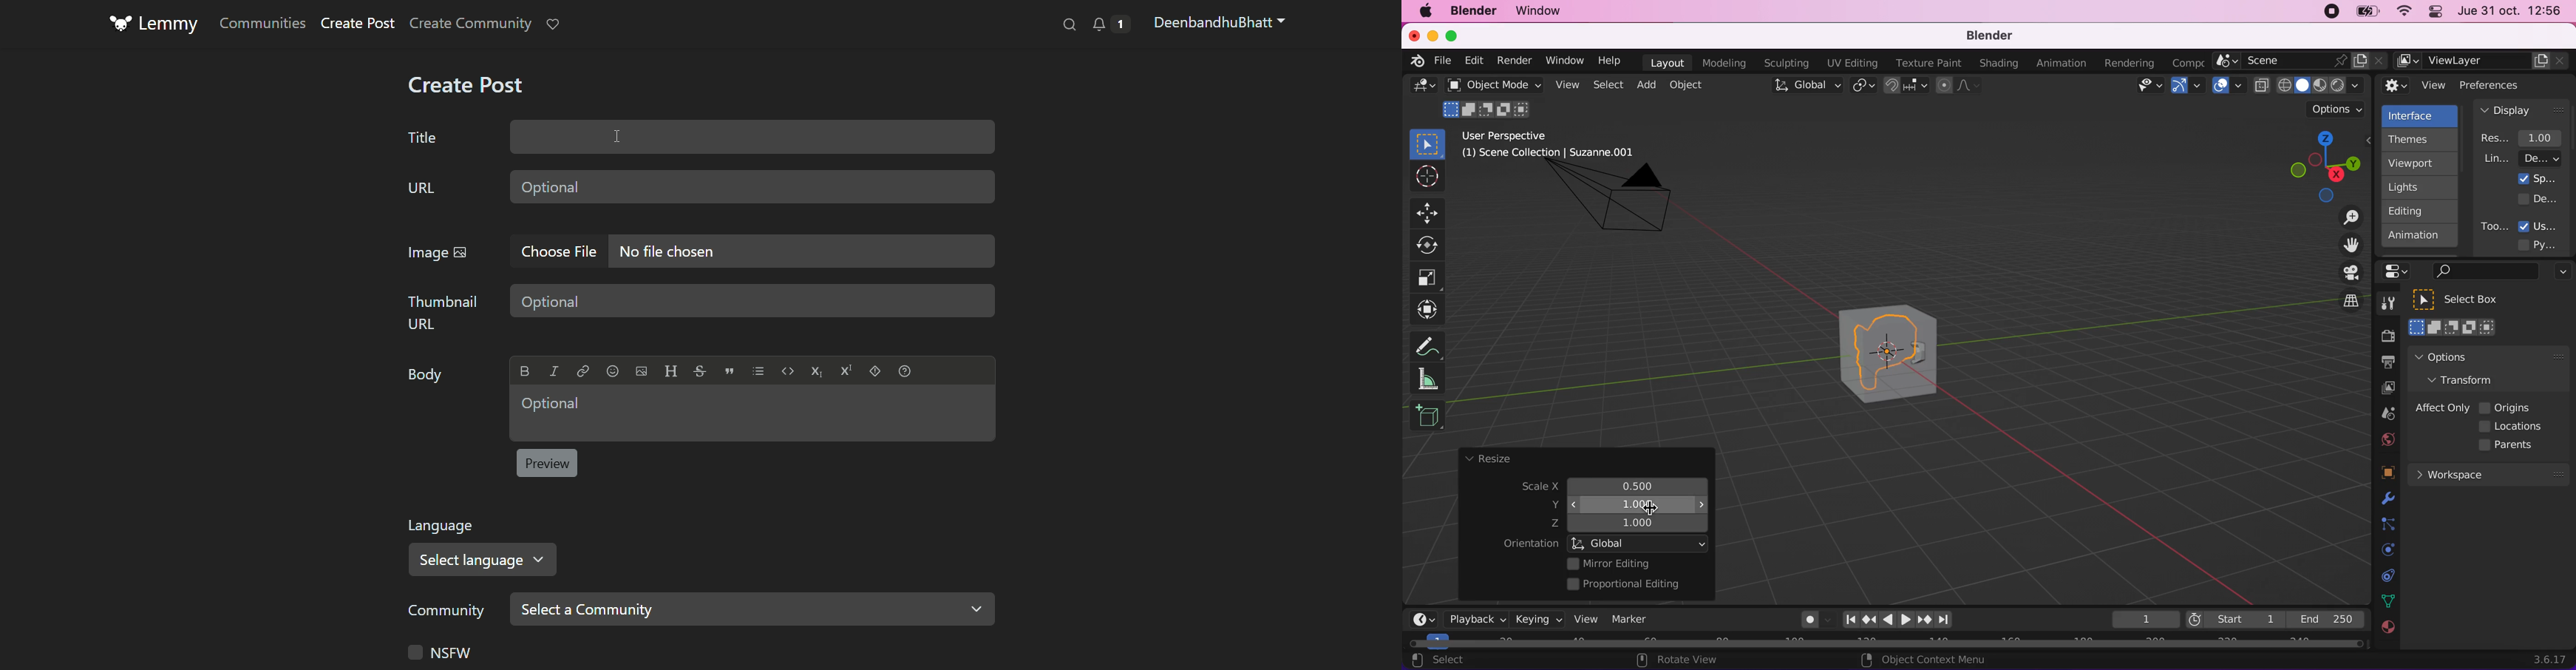  What do you see at coordinates (1869, 619) in the screenshot?
I see `jump to keyframe` at bounding box center [1869, 619].